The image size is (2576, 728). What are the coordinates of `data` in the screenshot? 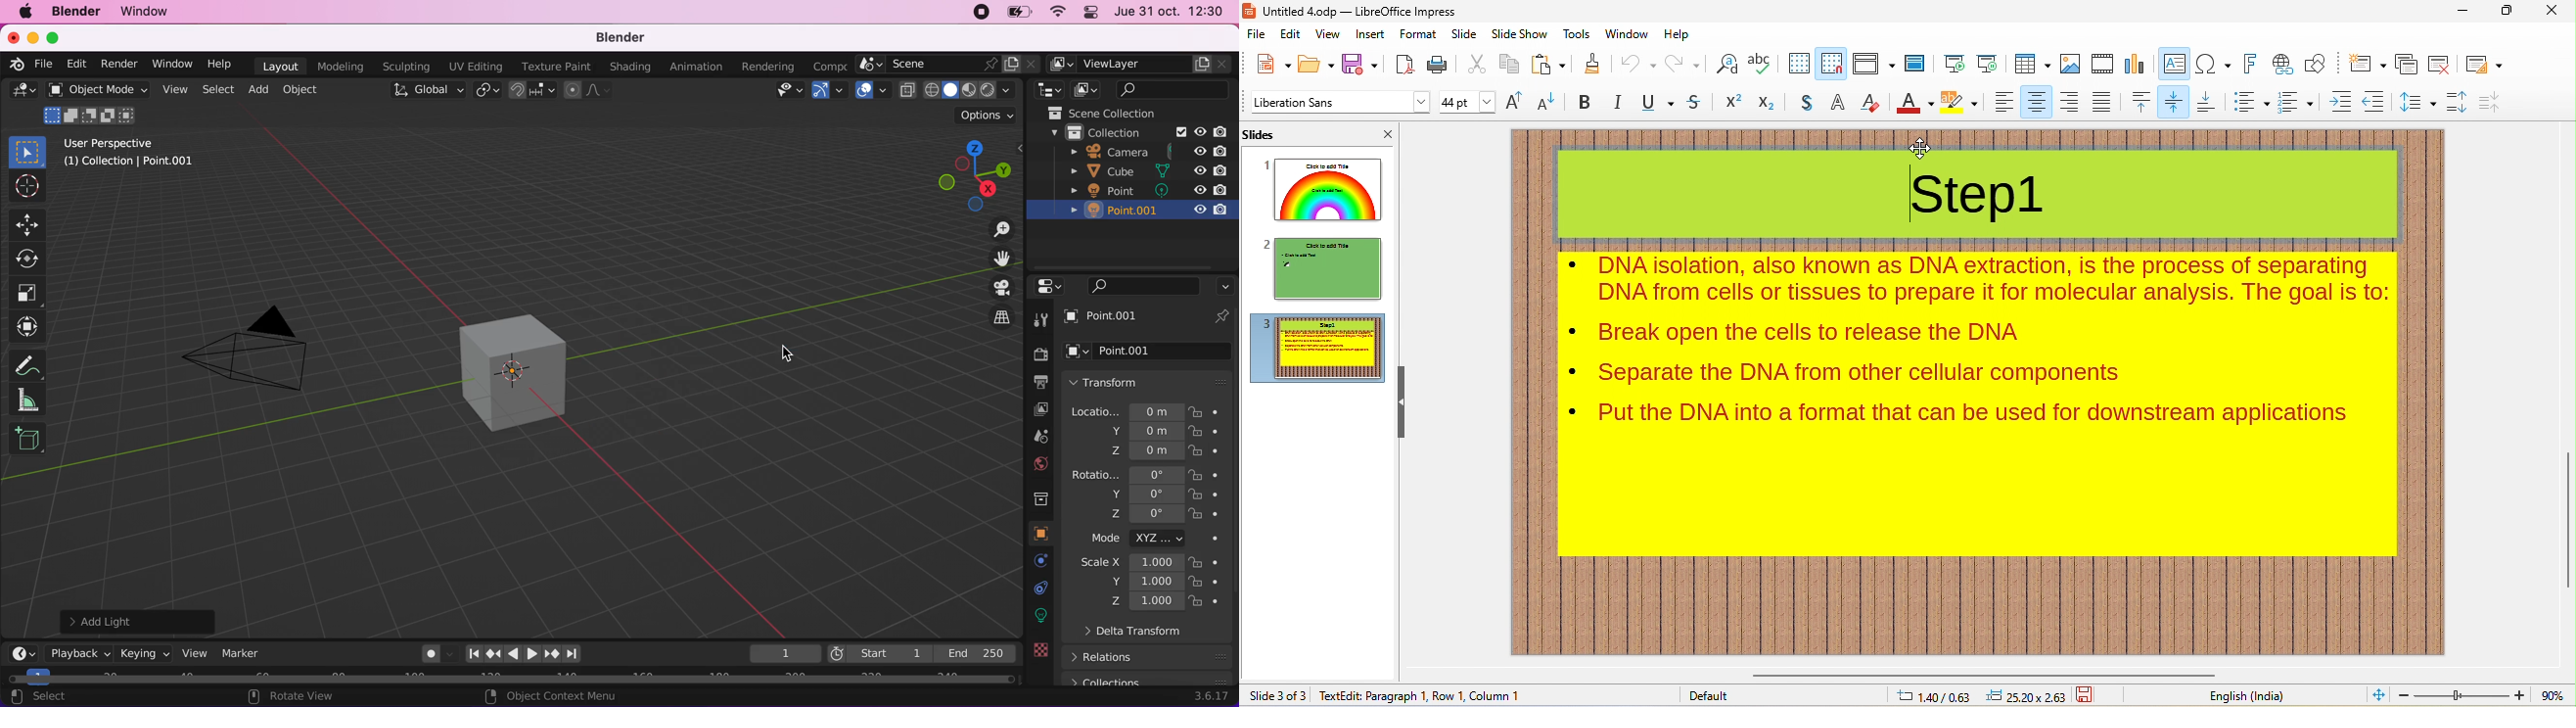 It's located at (1036, 532).